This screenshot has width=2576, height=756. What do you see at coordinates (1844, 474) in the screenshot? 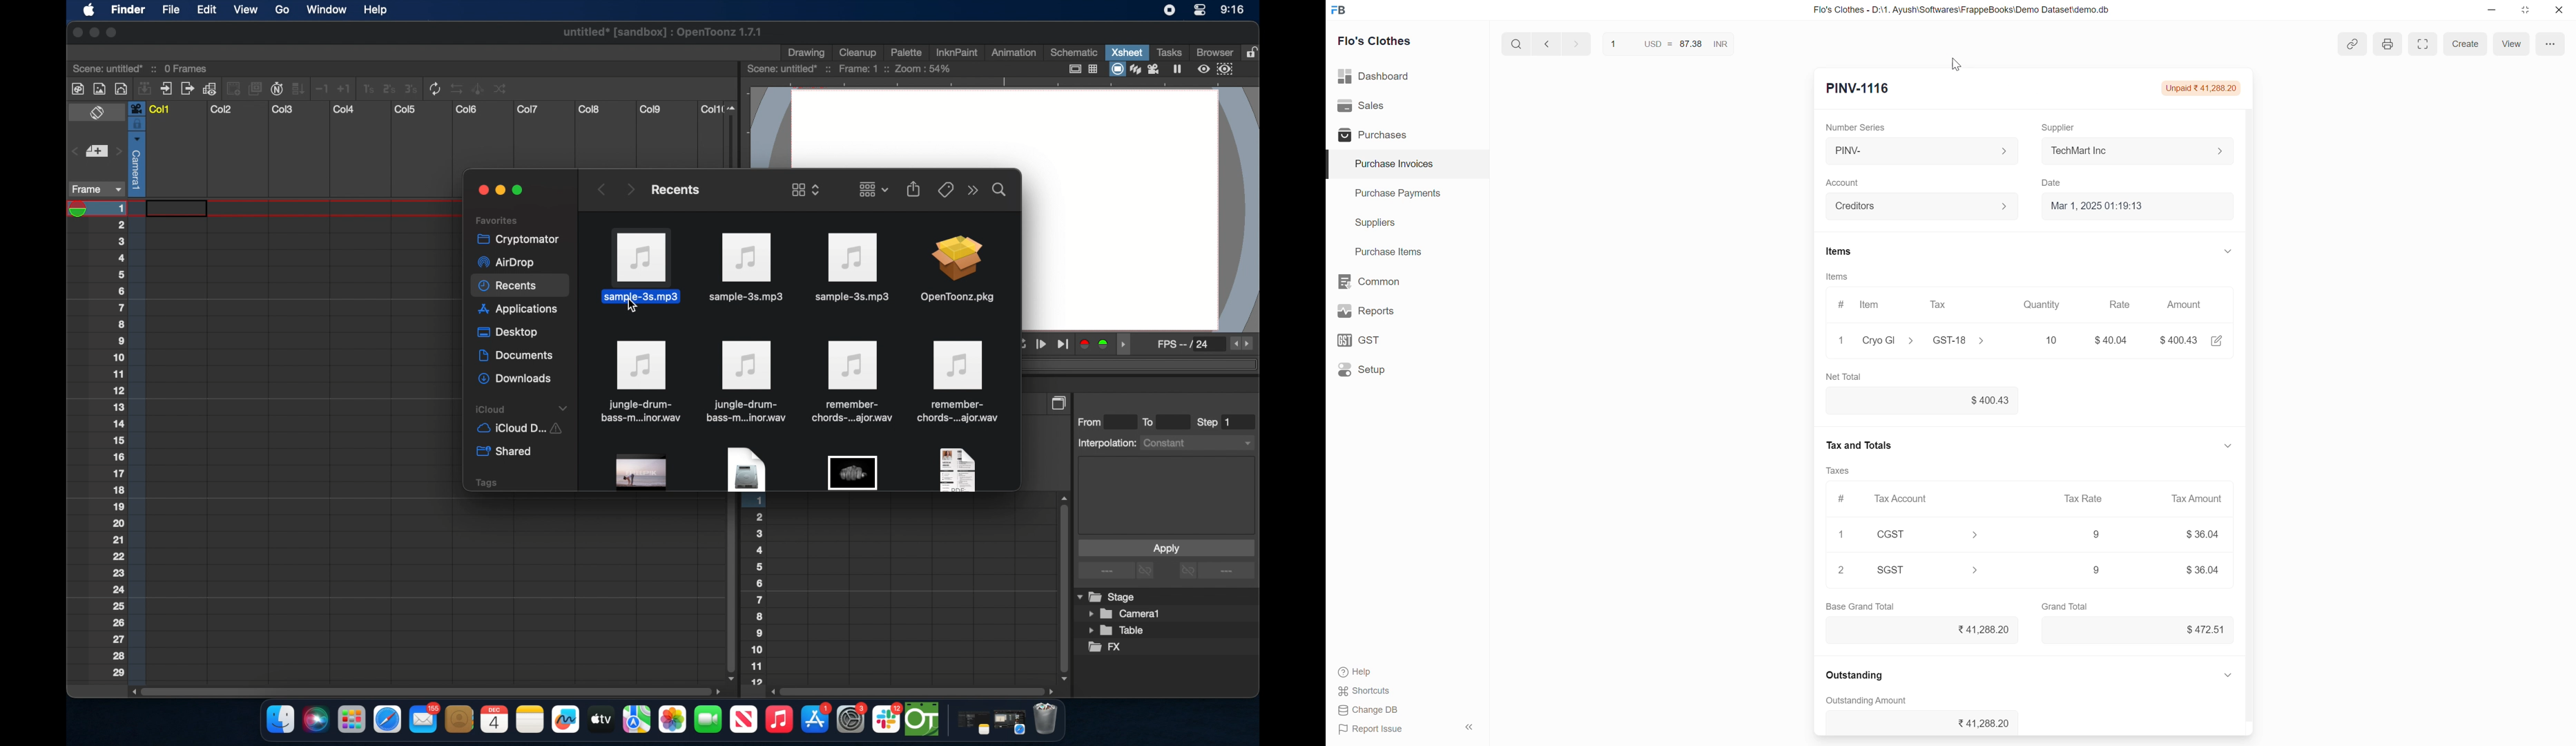
I see `Taxes` at bounding box center [1844, 474].